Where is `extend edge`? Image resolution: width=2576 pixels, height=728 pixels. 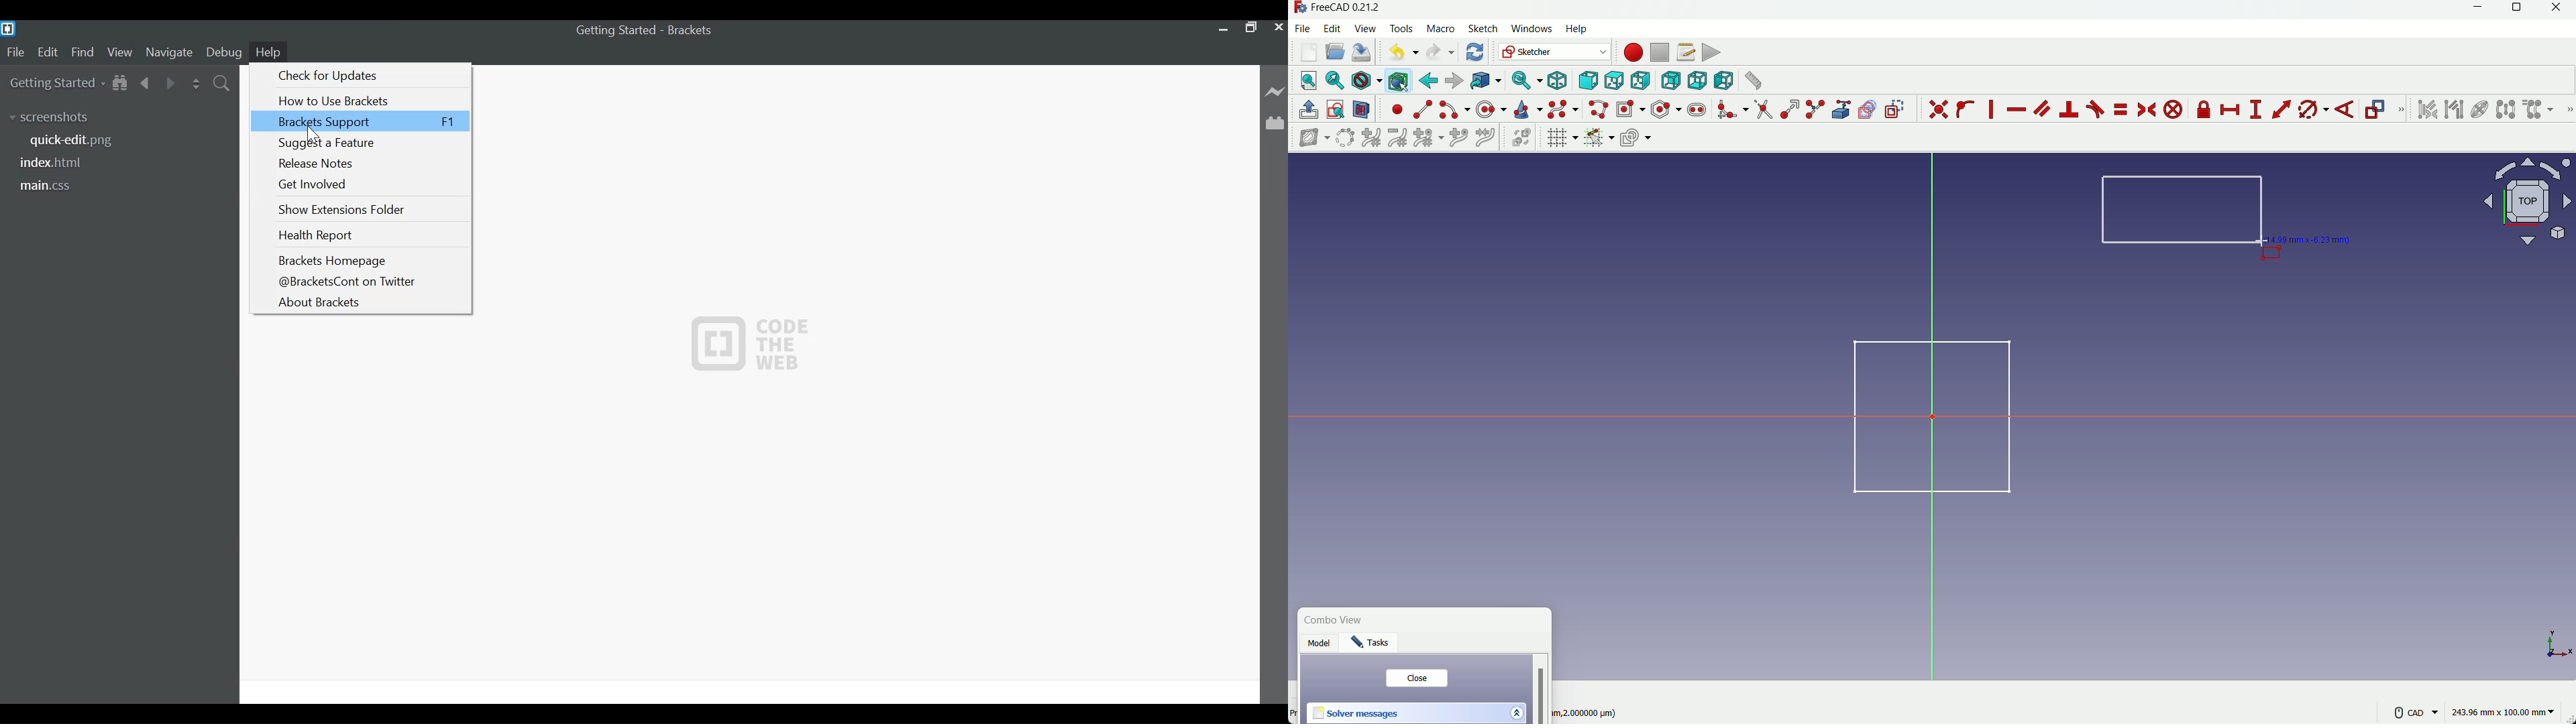 extend edge is located at coordinates (1790, 110).